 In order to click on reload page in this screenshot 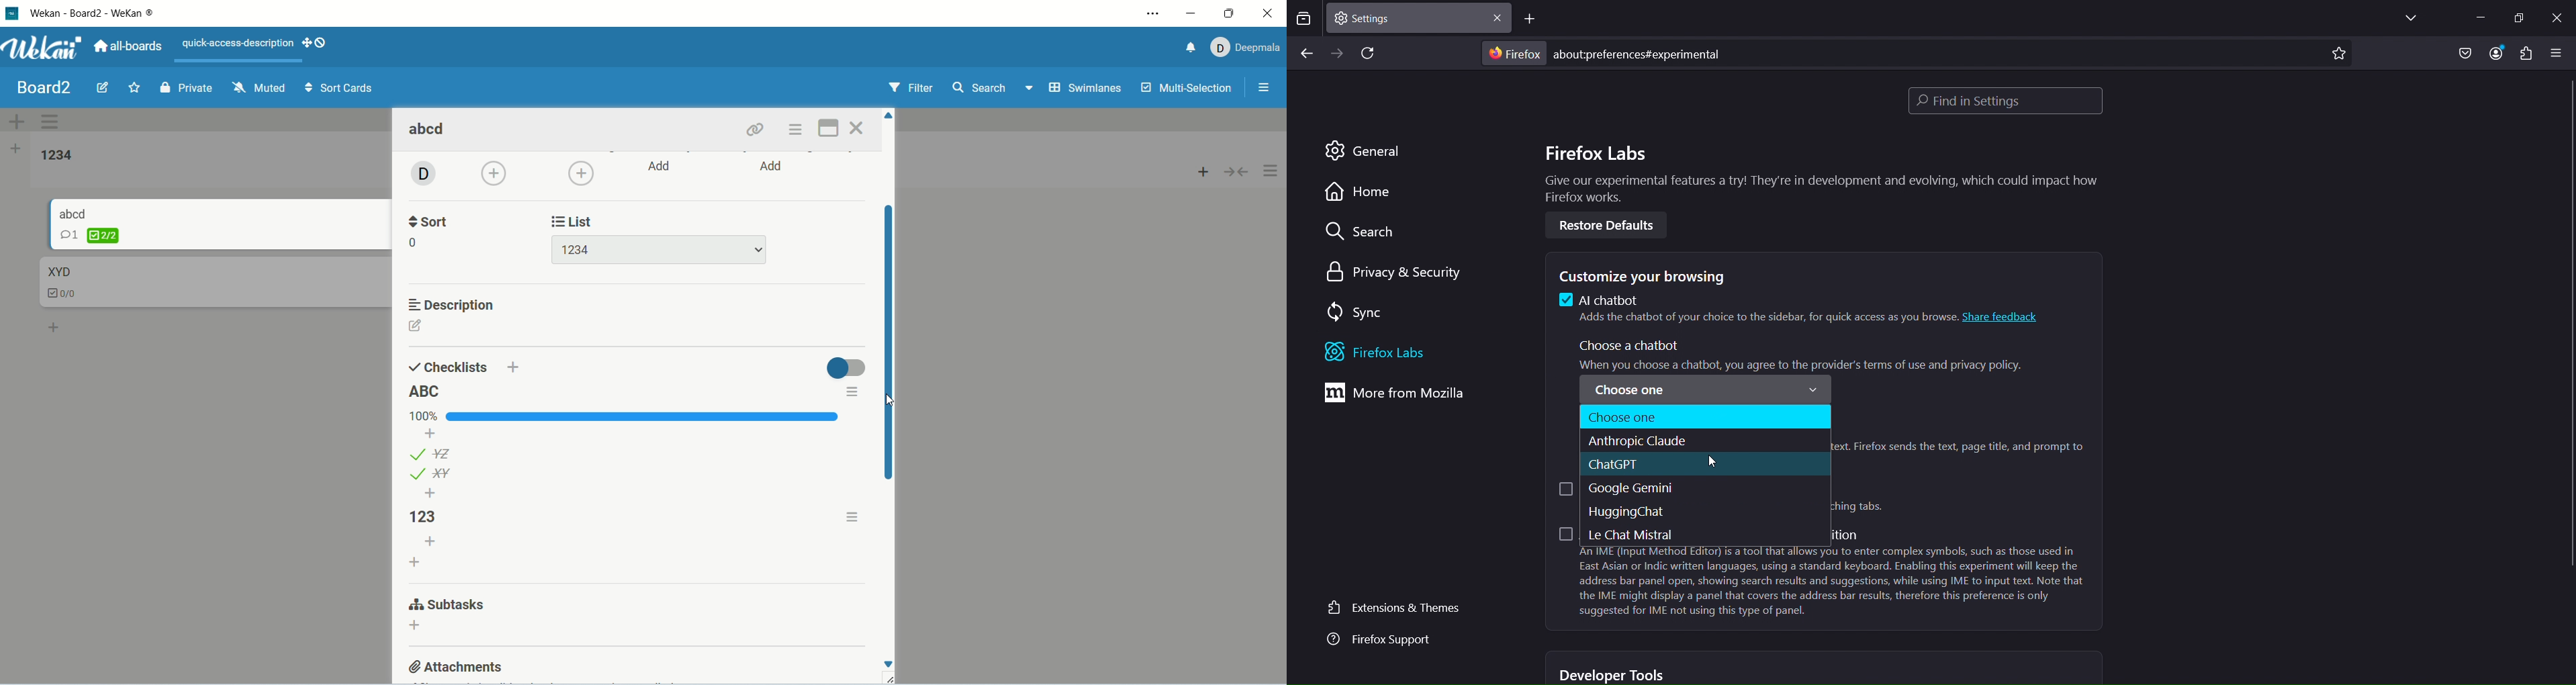, I will do `click(1370, 54)`.